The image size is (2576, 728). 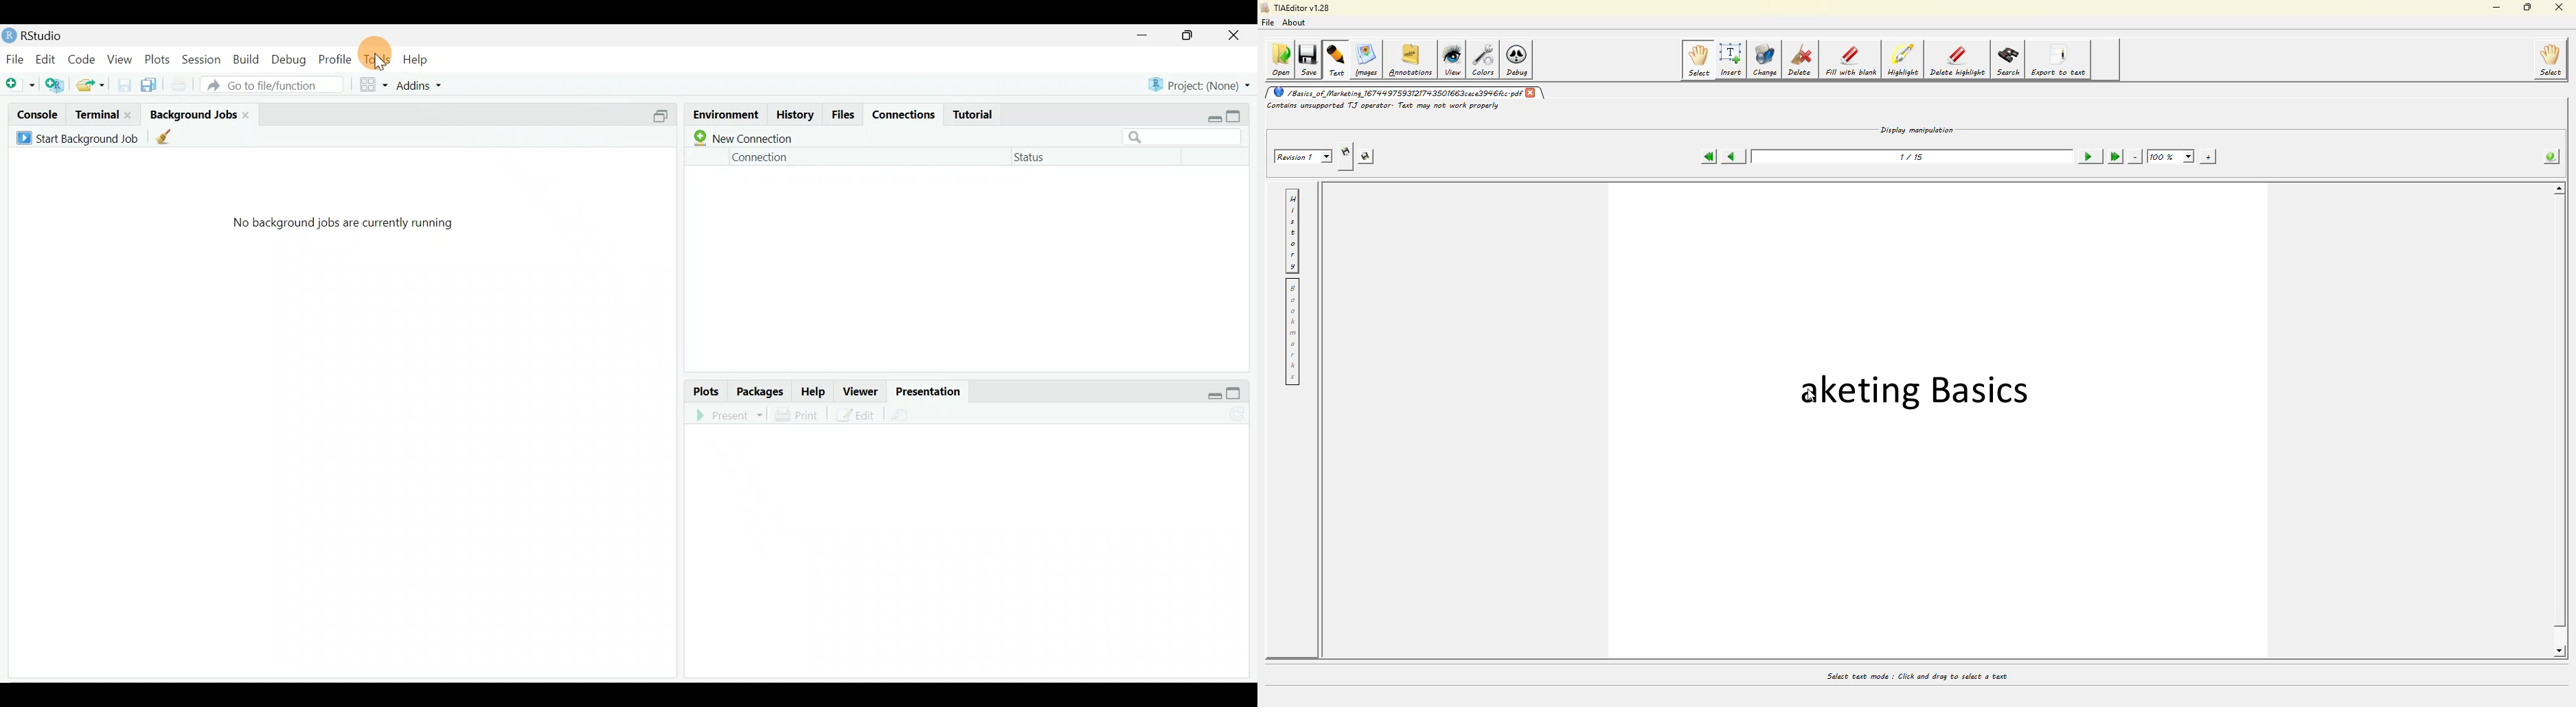 What do you see at coordinates (905, 414) in the screenshot?
I see `Present in an external web browser` at bounding box center [905, 414].